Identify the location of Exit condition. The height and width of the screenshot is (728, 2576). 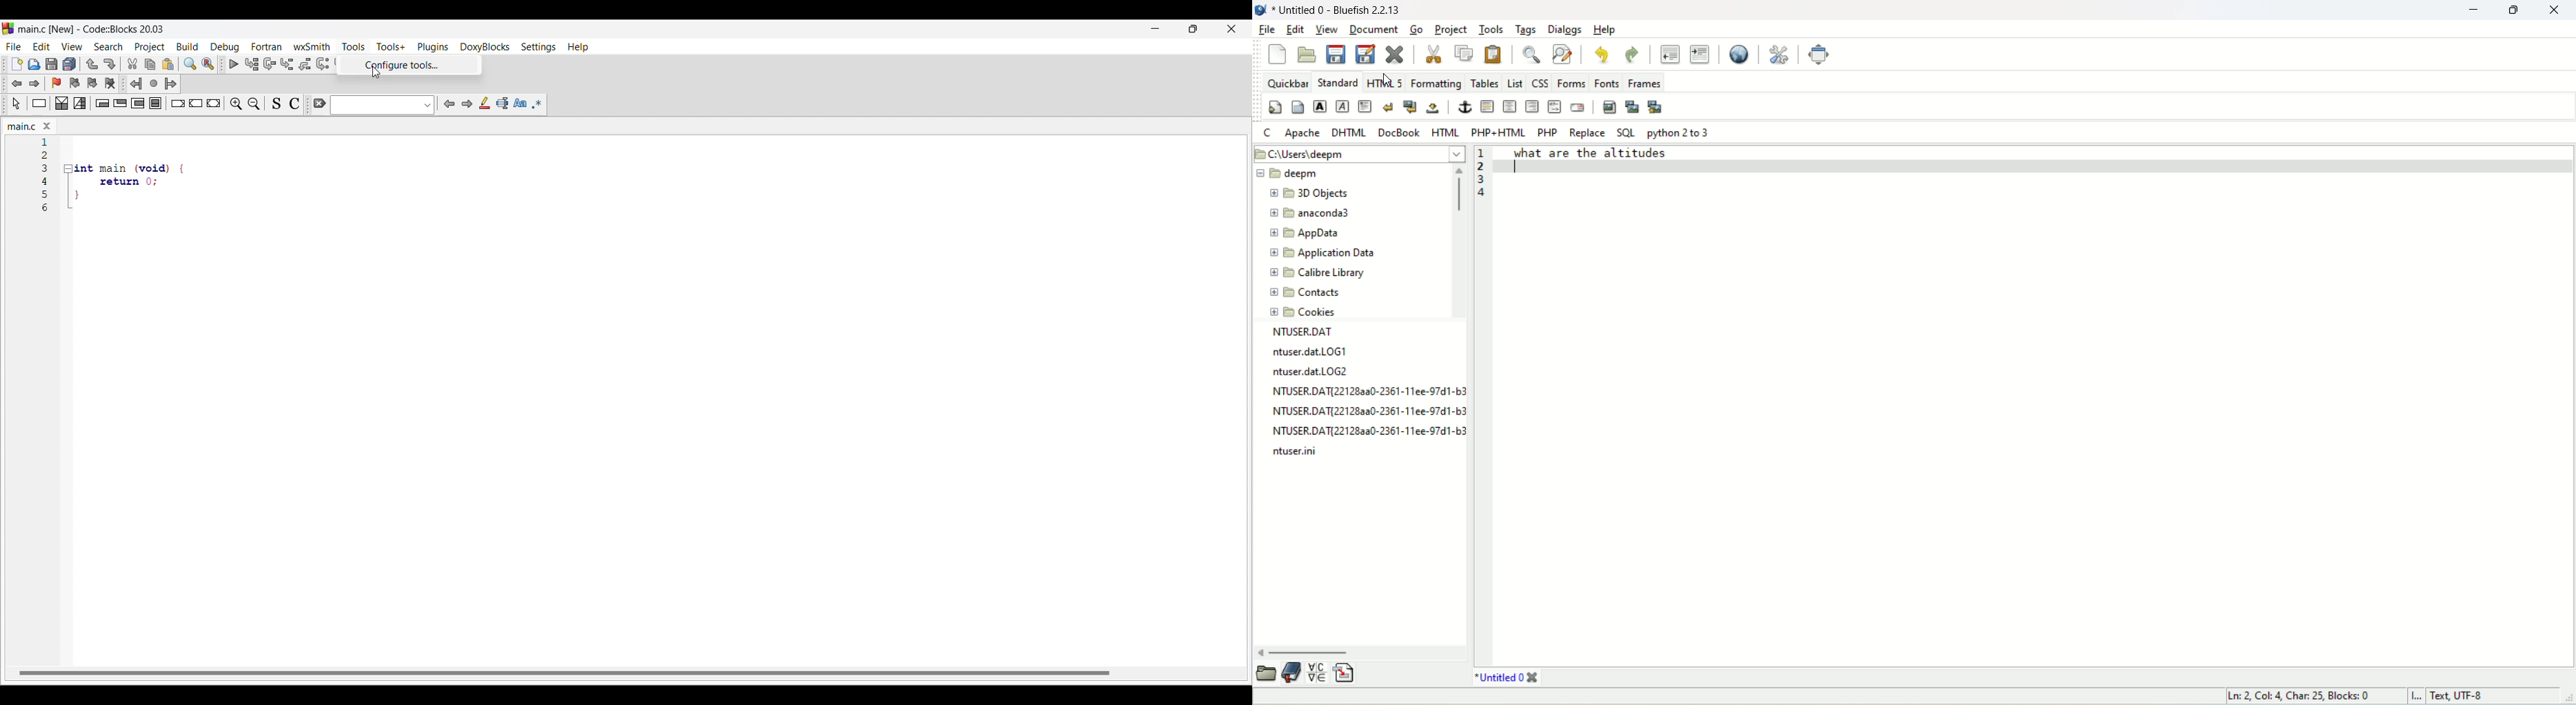
(120, 103).